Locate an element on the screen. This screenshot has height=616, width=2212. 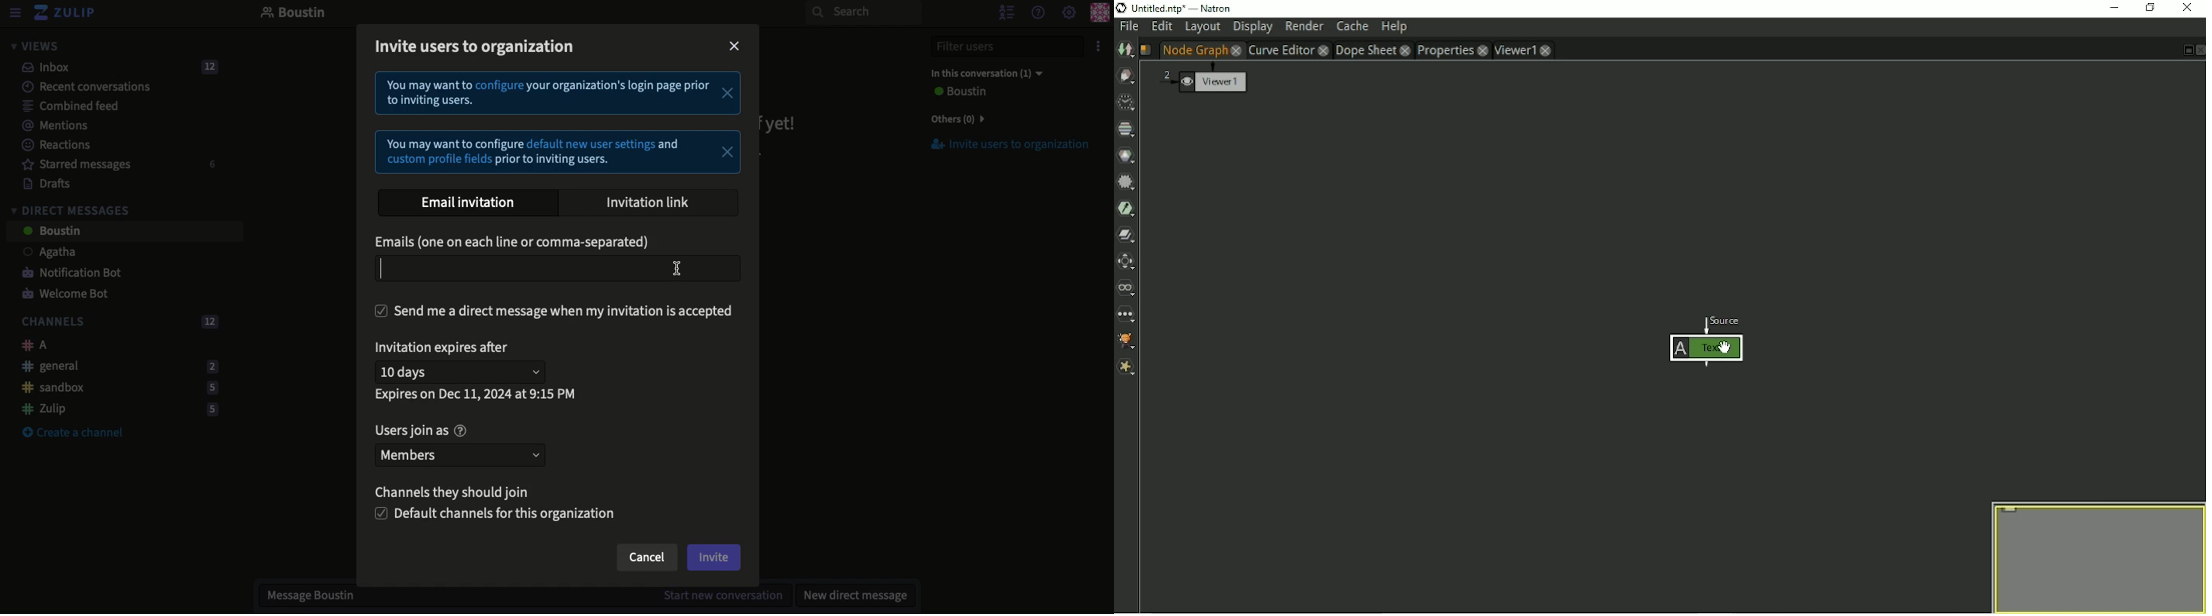
User is located at coordinates (958, 92).